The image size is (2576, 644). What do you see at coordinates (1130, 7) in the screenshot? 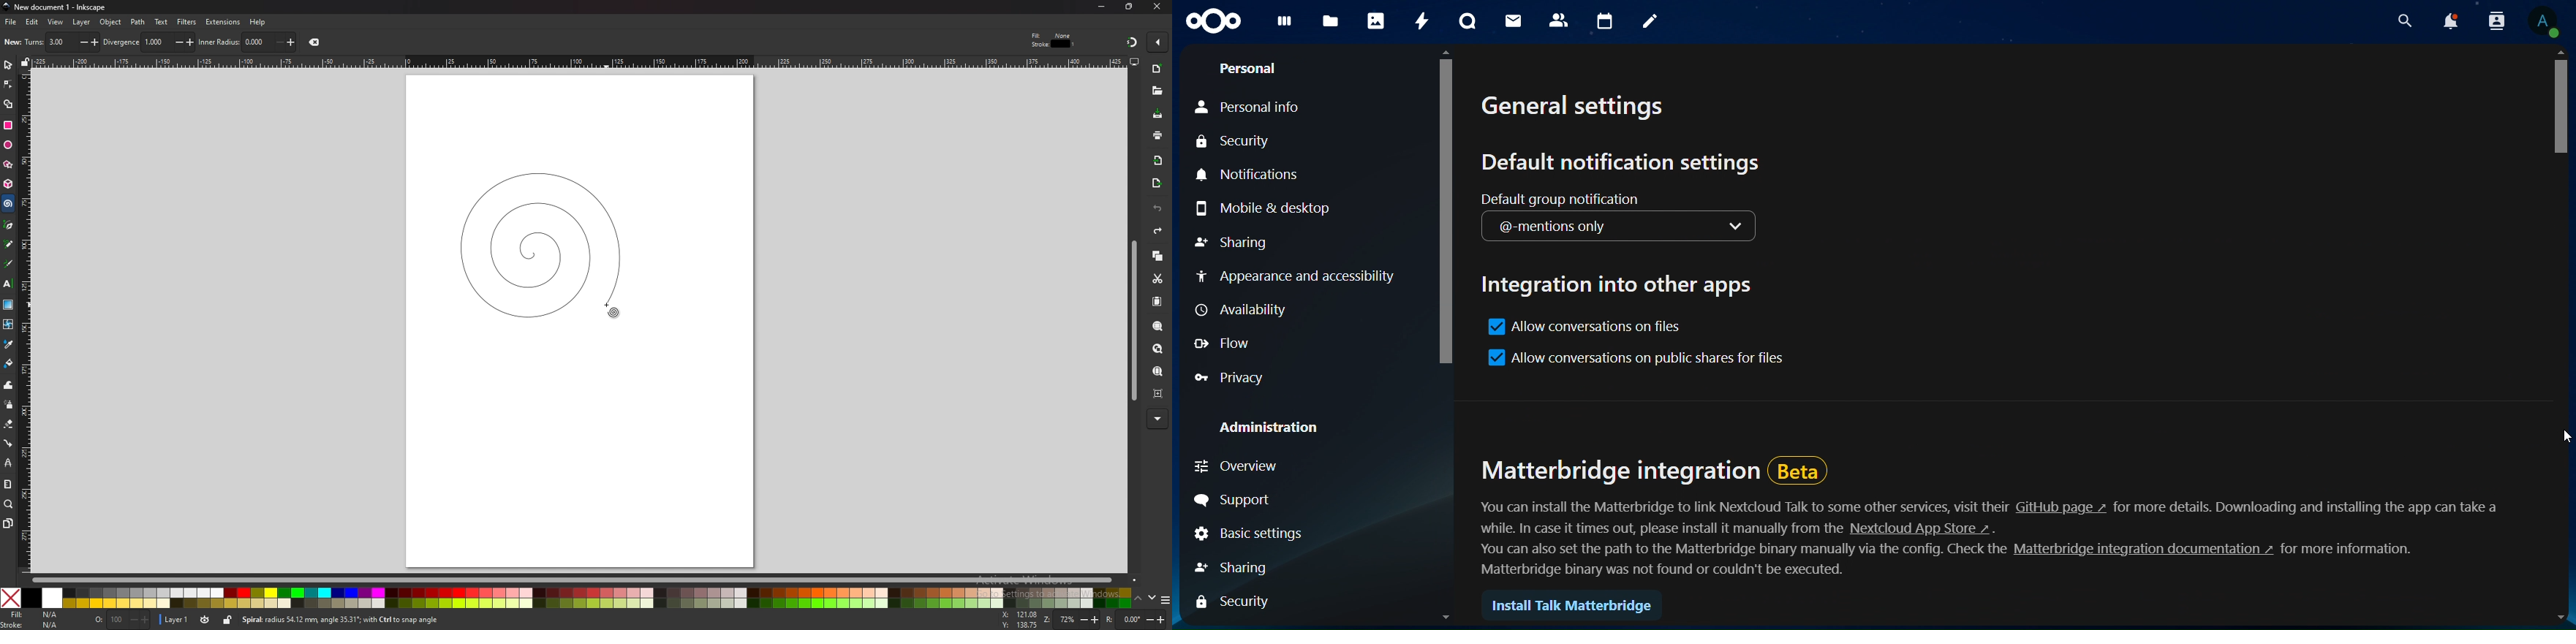
I see `resize` at bounding box center [1130, 7].